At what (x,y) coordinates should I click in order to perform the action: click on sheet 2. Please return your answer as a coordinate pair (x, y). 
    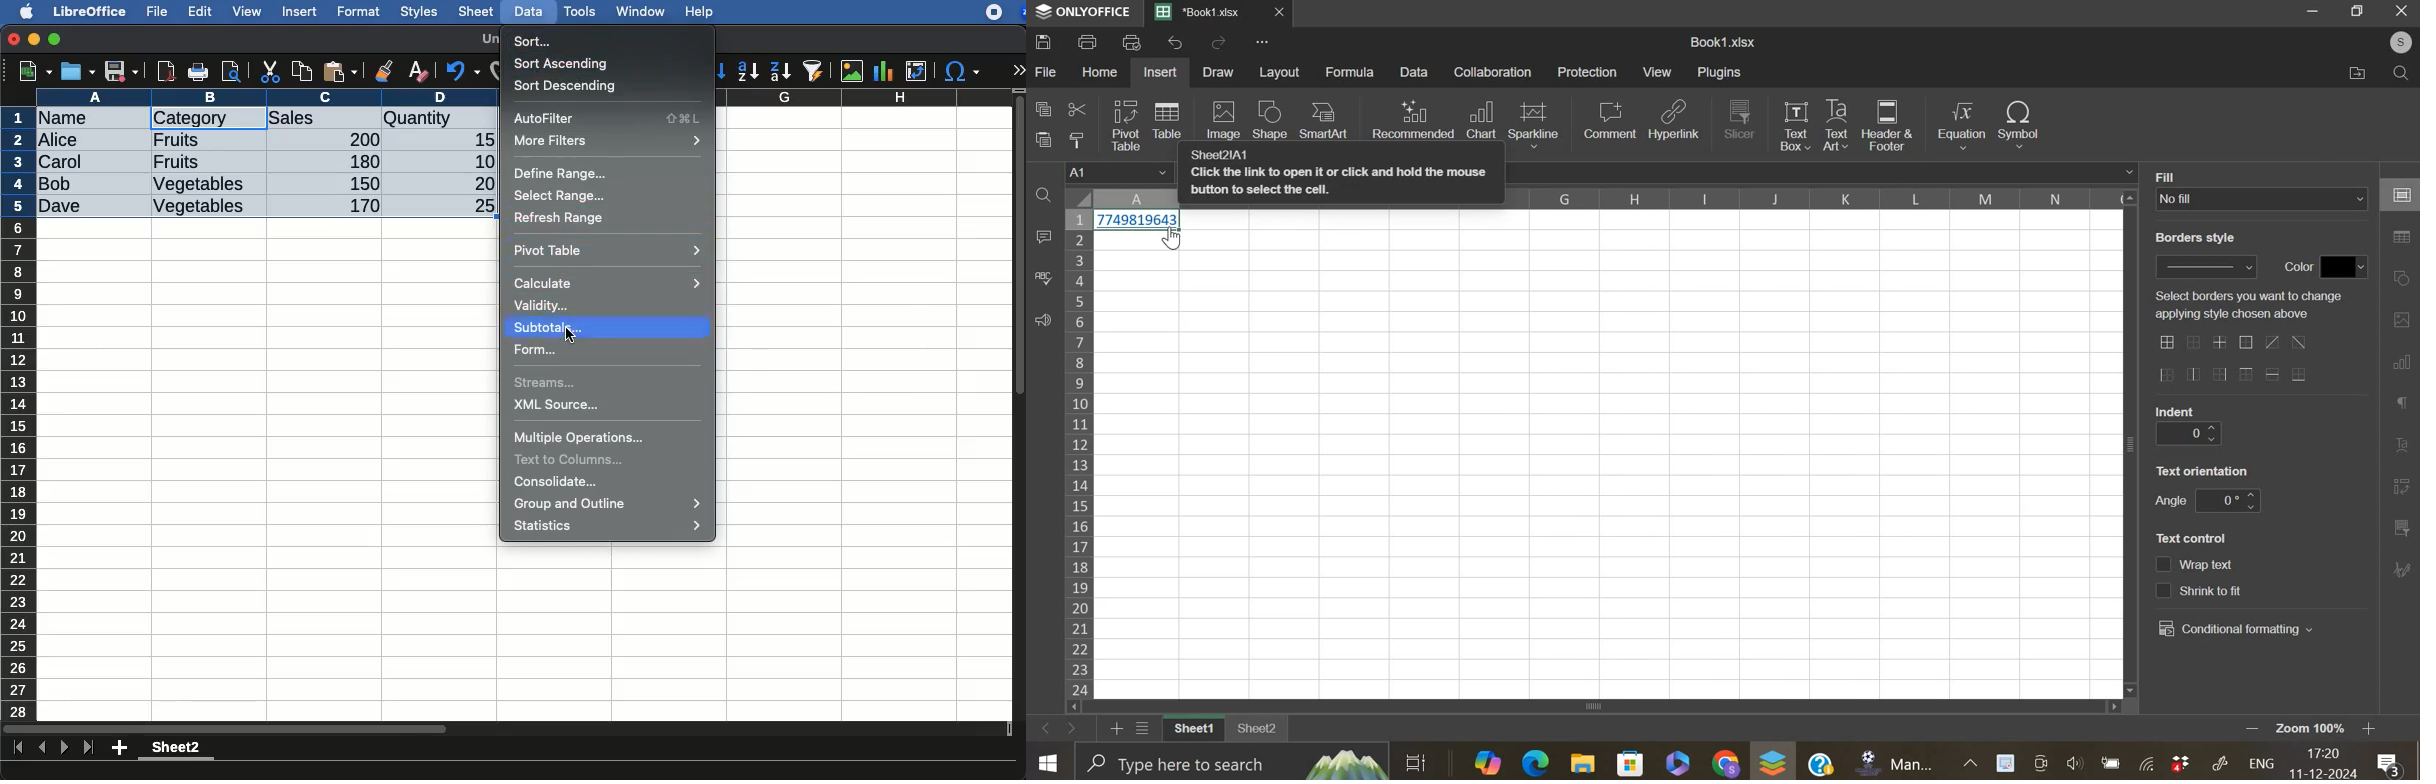
    Looking at the image, I should click on (176, 750).